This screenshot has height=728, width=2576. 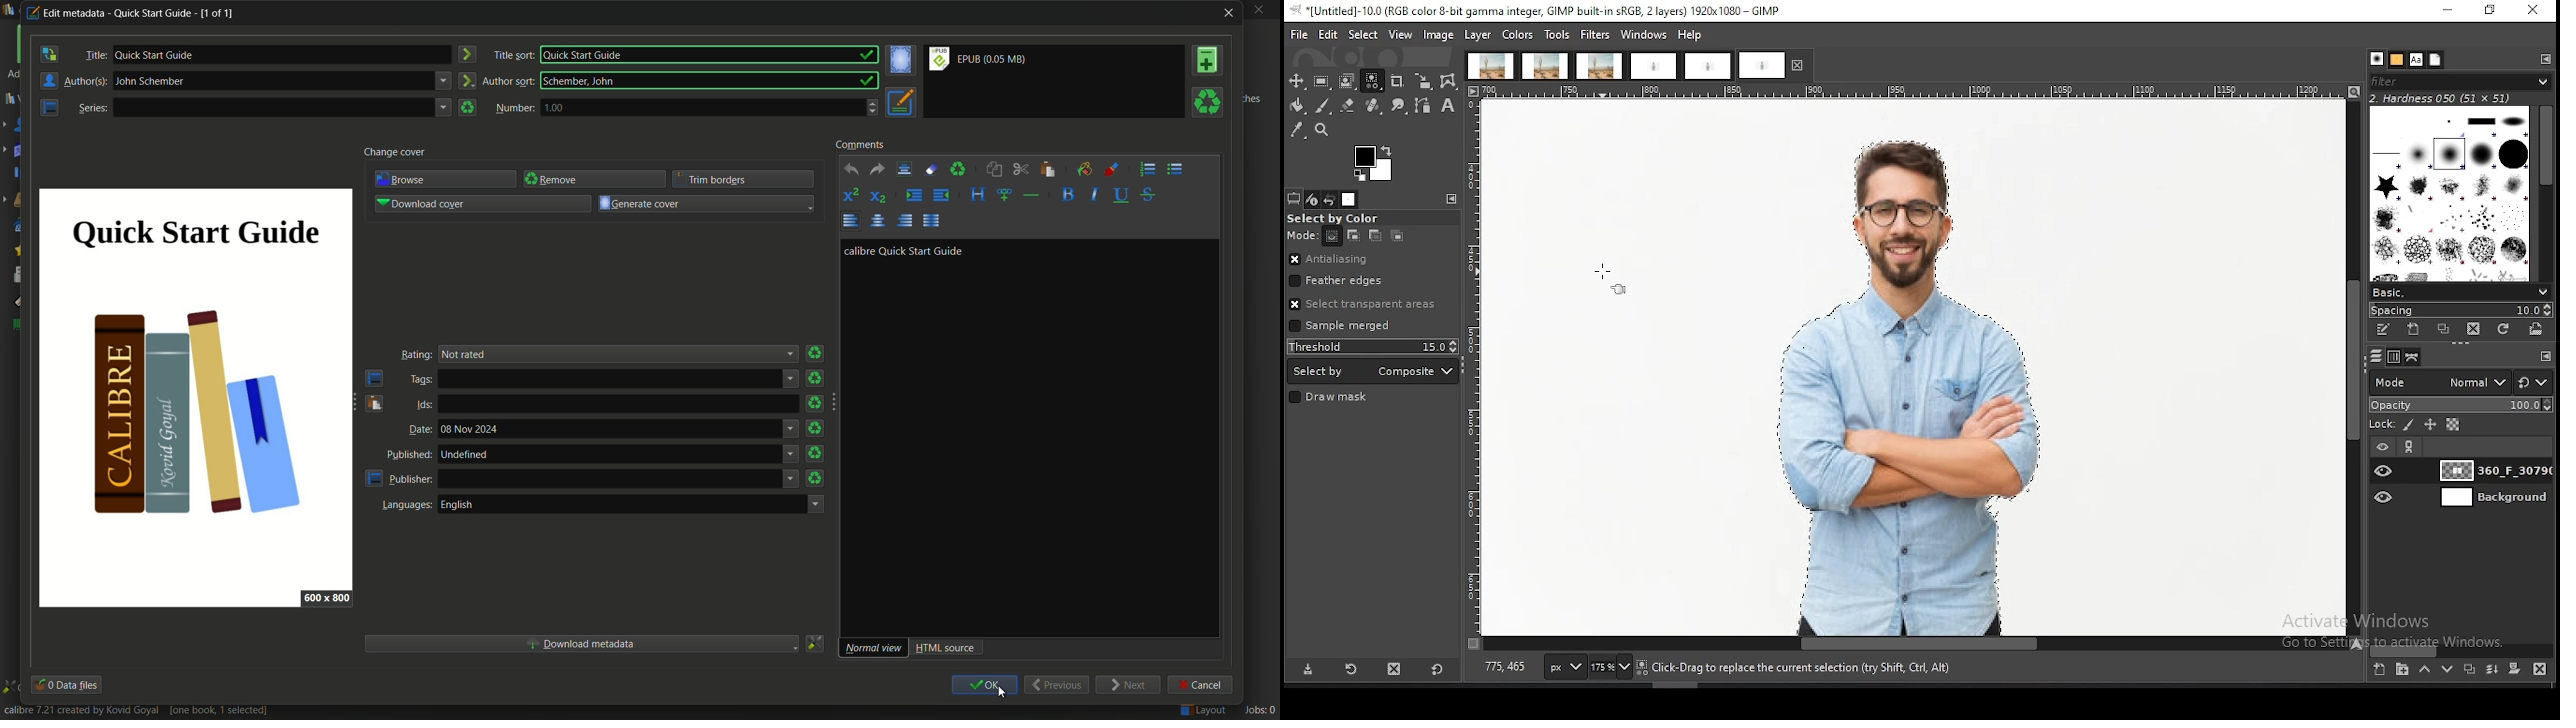 I want to click on change cover, so click(x=394, y=152).